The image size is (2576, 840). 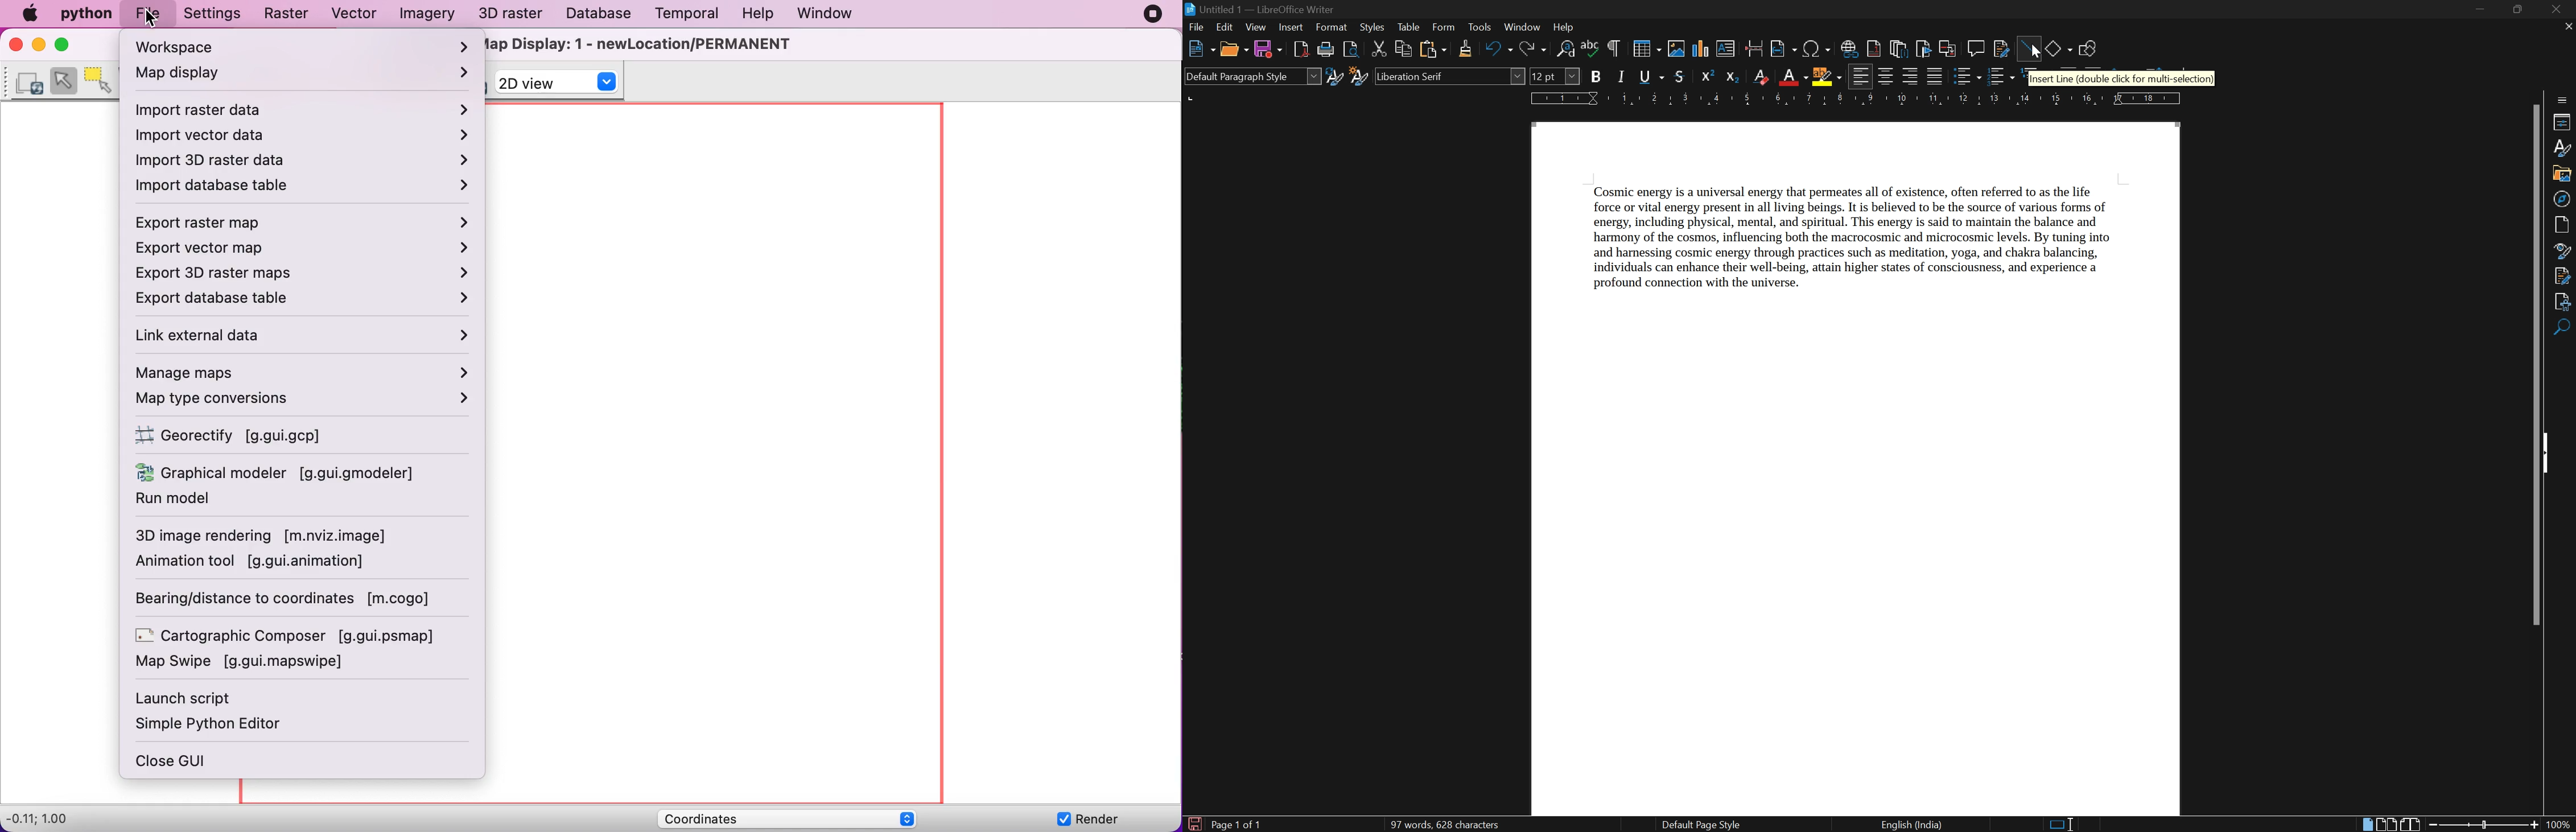 I want to click on undo, so click(x=1500, y=50).